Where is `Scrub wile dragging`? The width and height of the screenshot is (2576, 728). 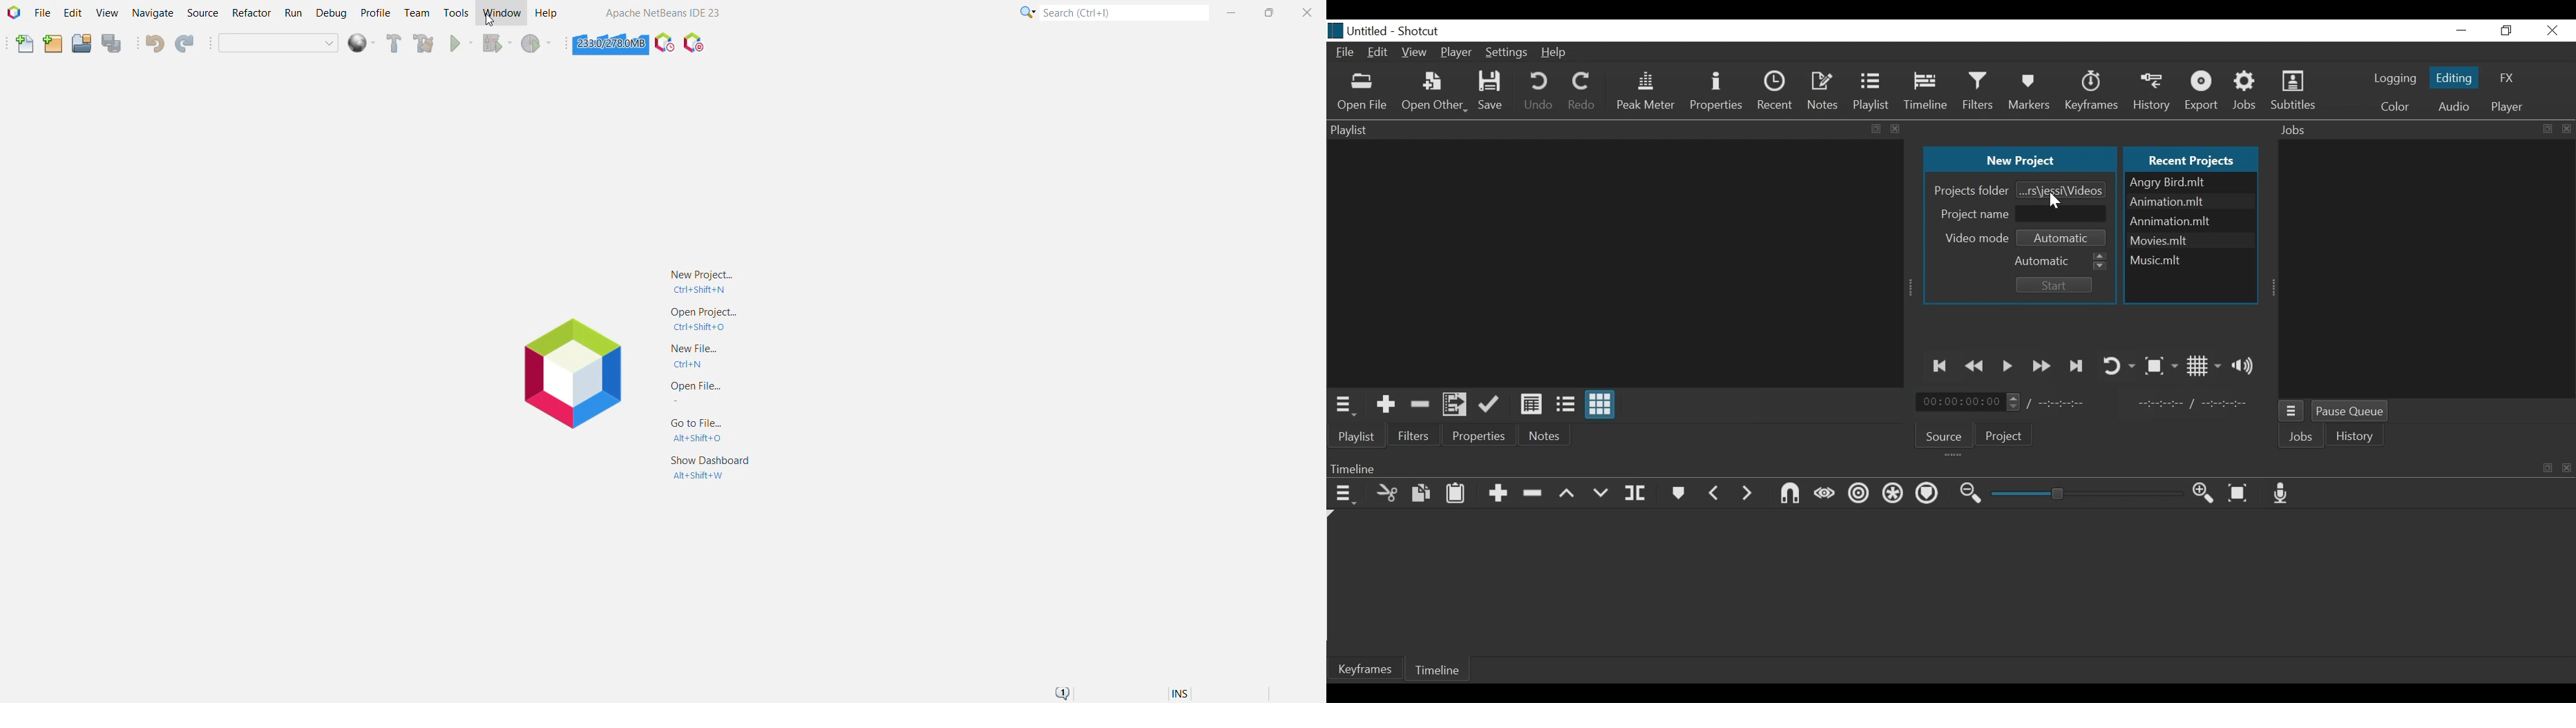
Scrub wile dragging is located at coordinates (1824, 493).